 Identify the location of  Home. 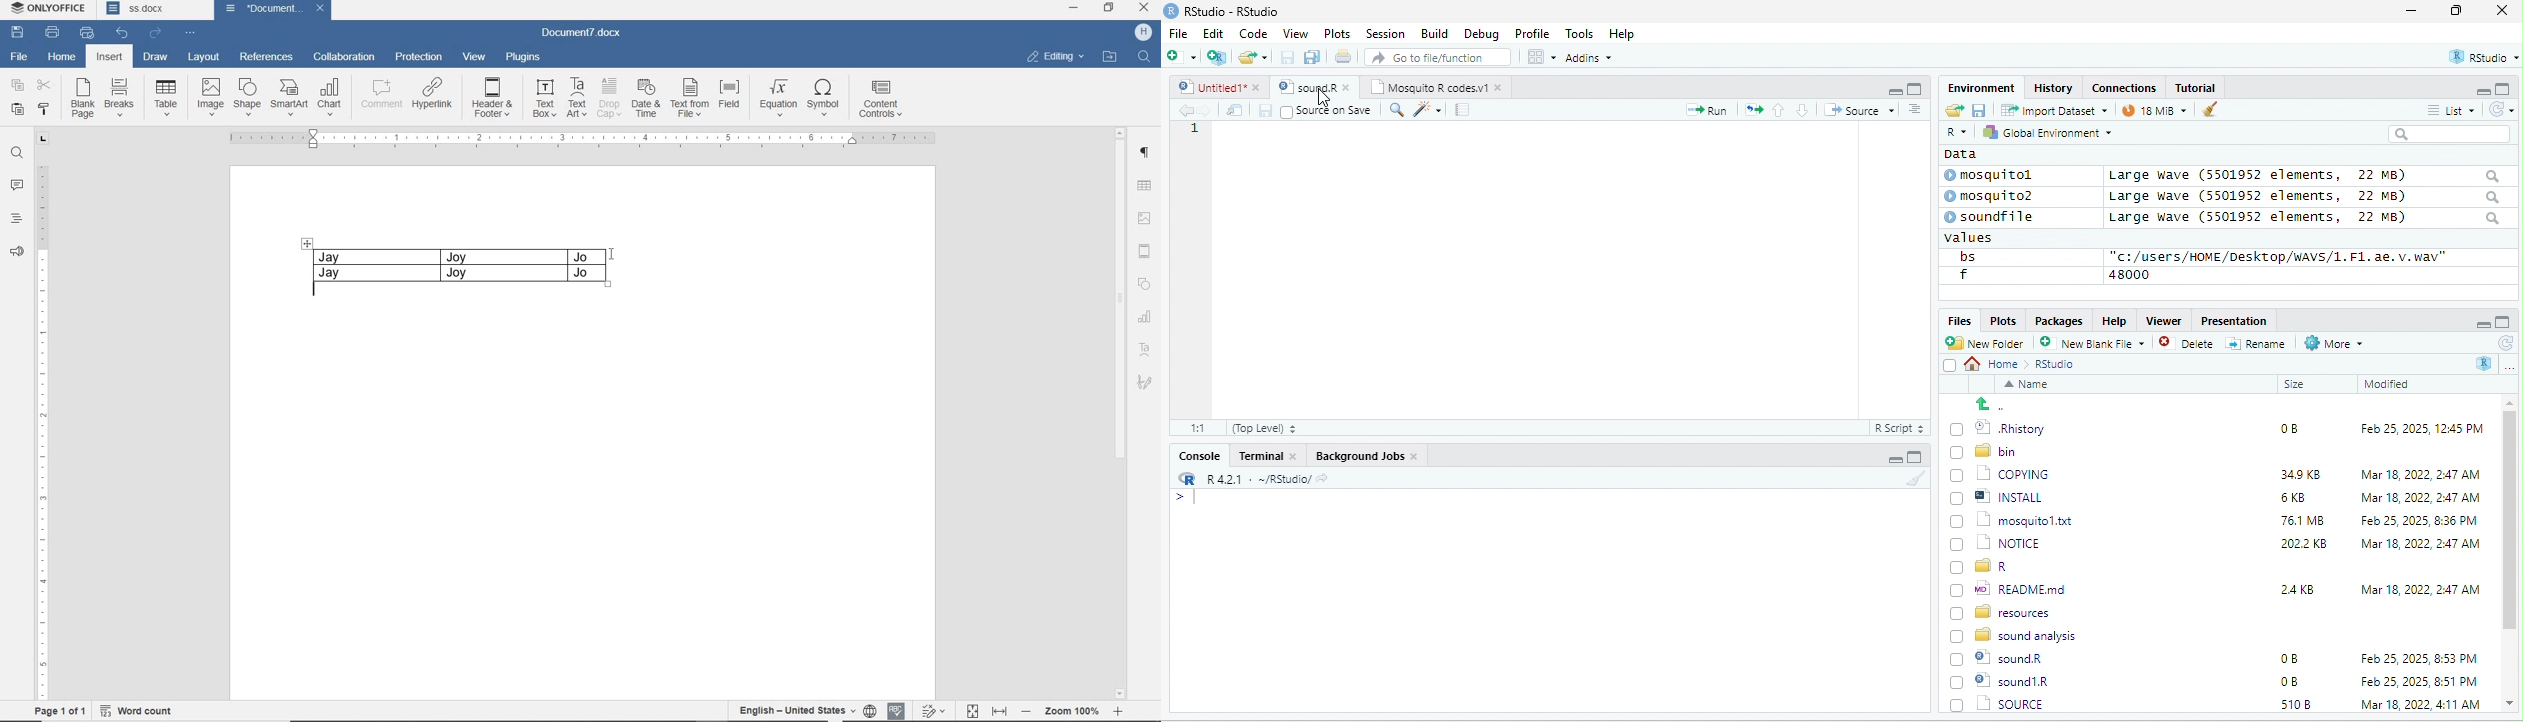
(1997, 363).